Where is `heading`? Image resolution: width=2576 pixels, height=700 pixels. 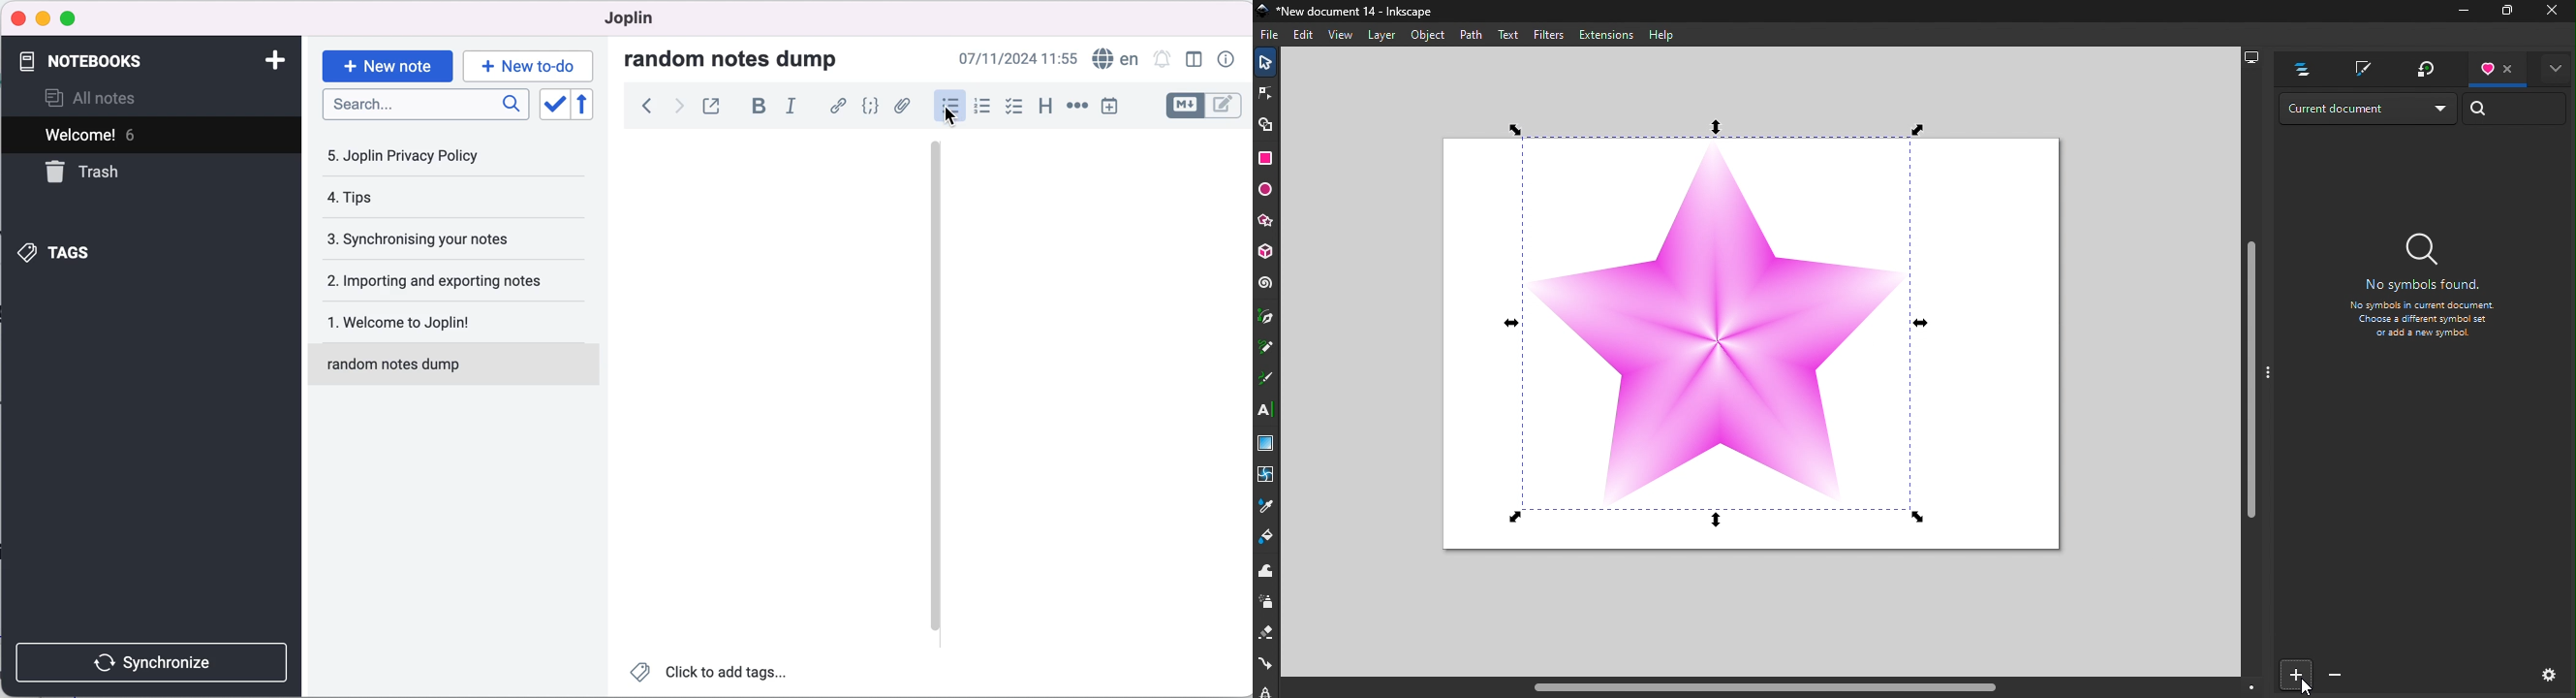 heading is located at coordinates (1041, 107).